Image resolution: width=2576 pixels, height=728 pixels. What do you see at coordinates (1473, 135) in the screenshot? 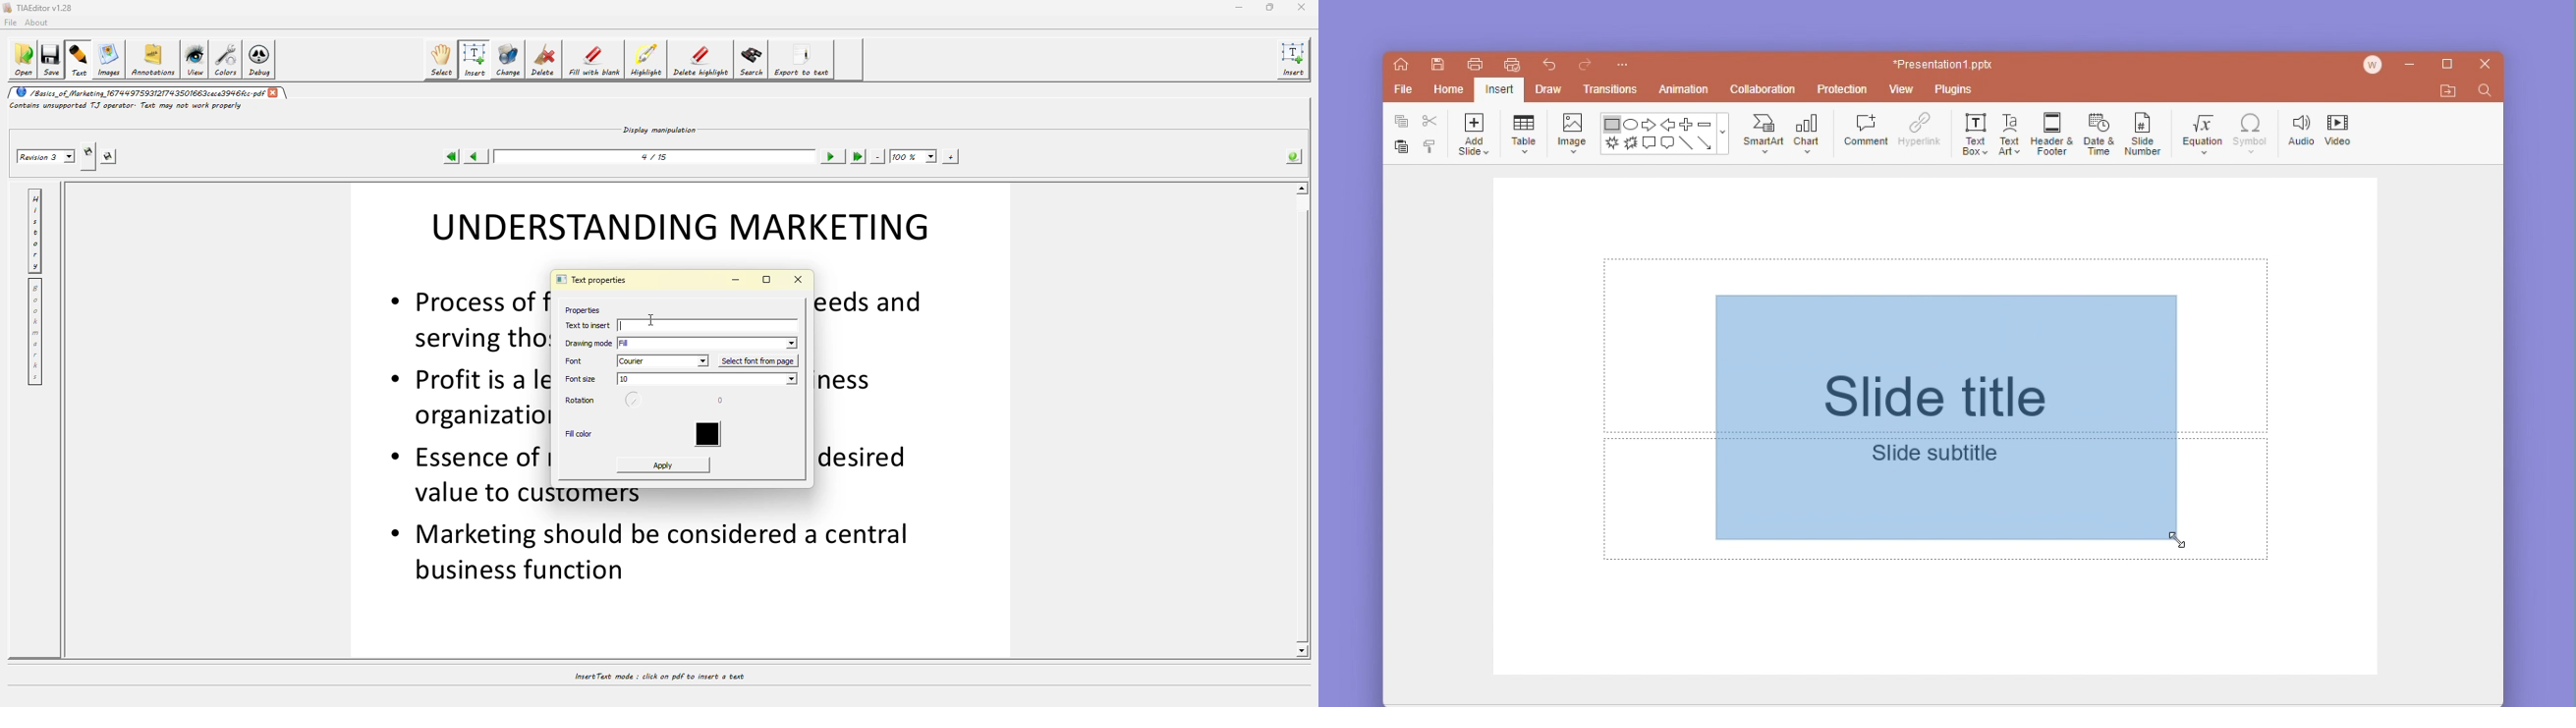
I see `add slide` at bounding box center [1473, 135].